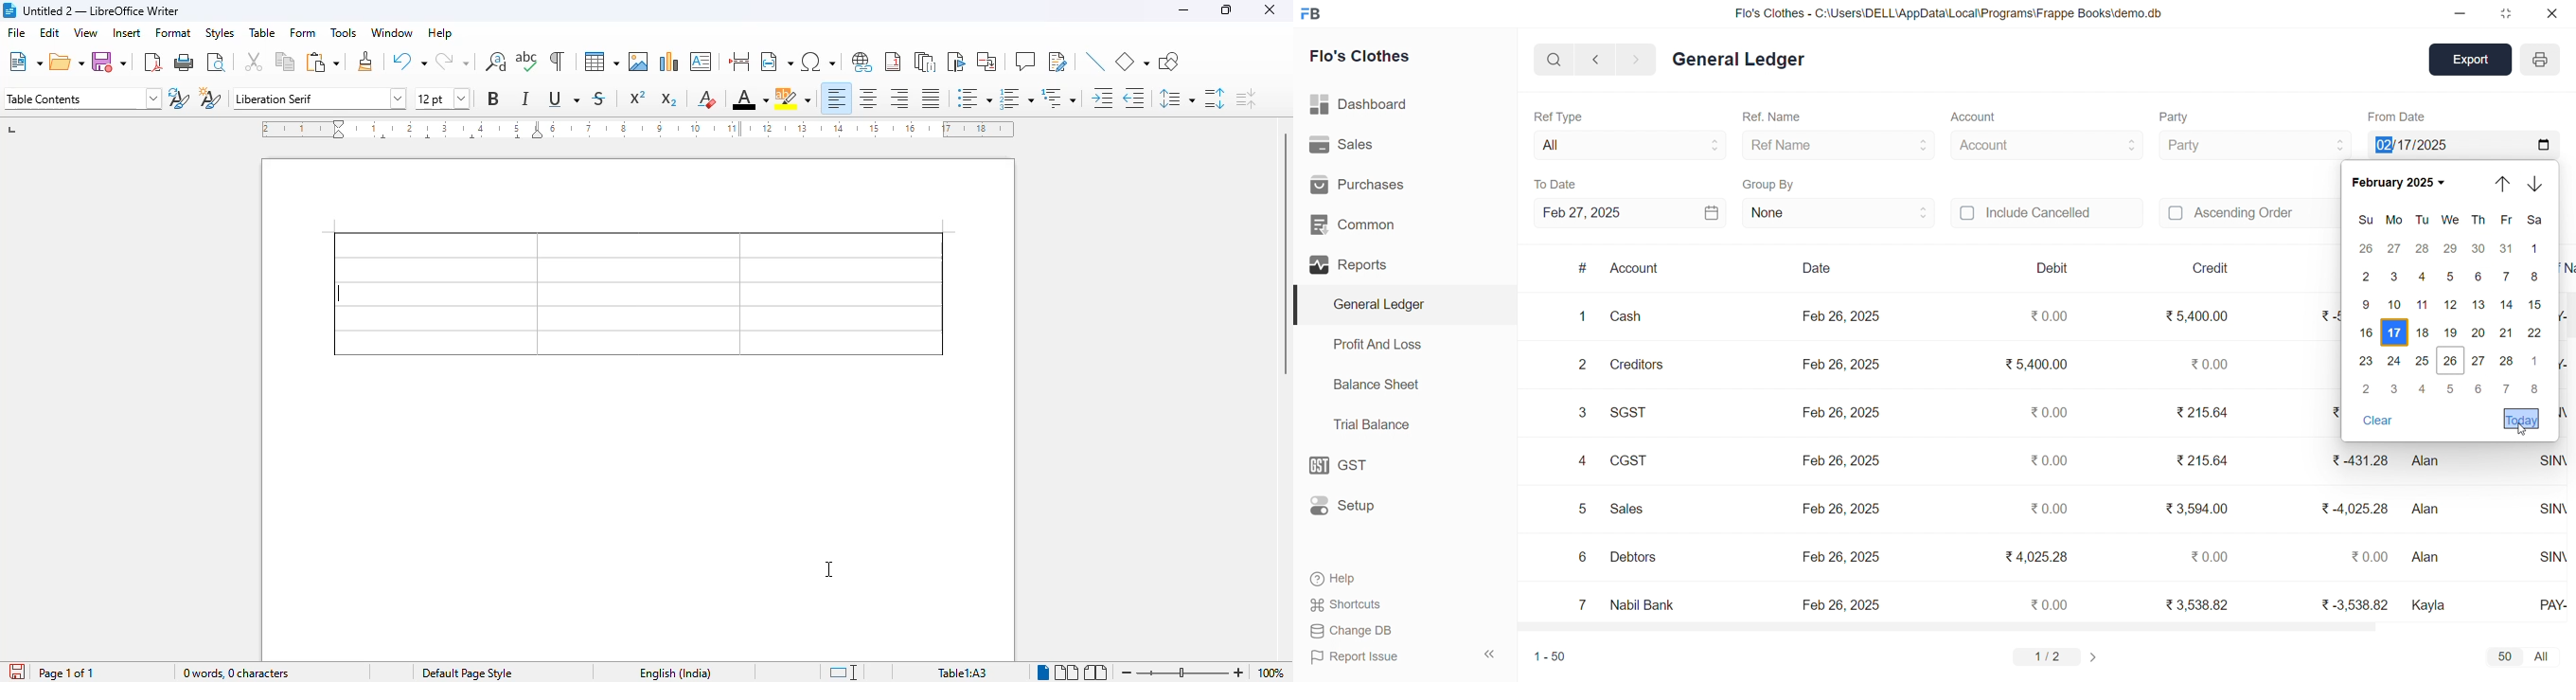 Image resolution: width=2576 pixels, height=700 pixels. I want to click on SEARCH, so click(1552, 58).